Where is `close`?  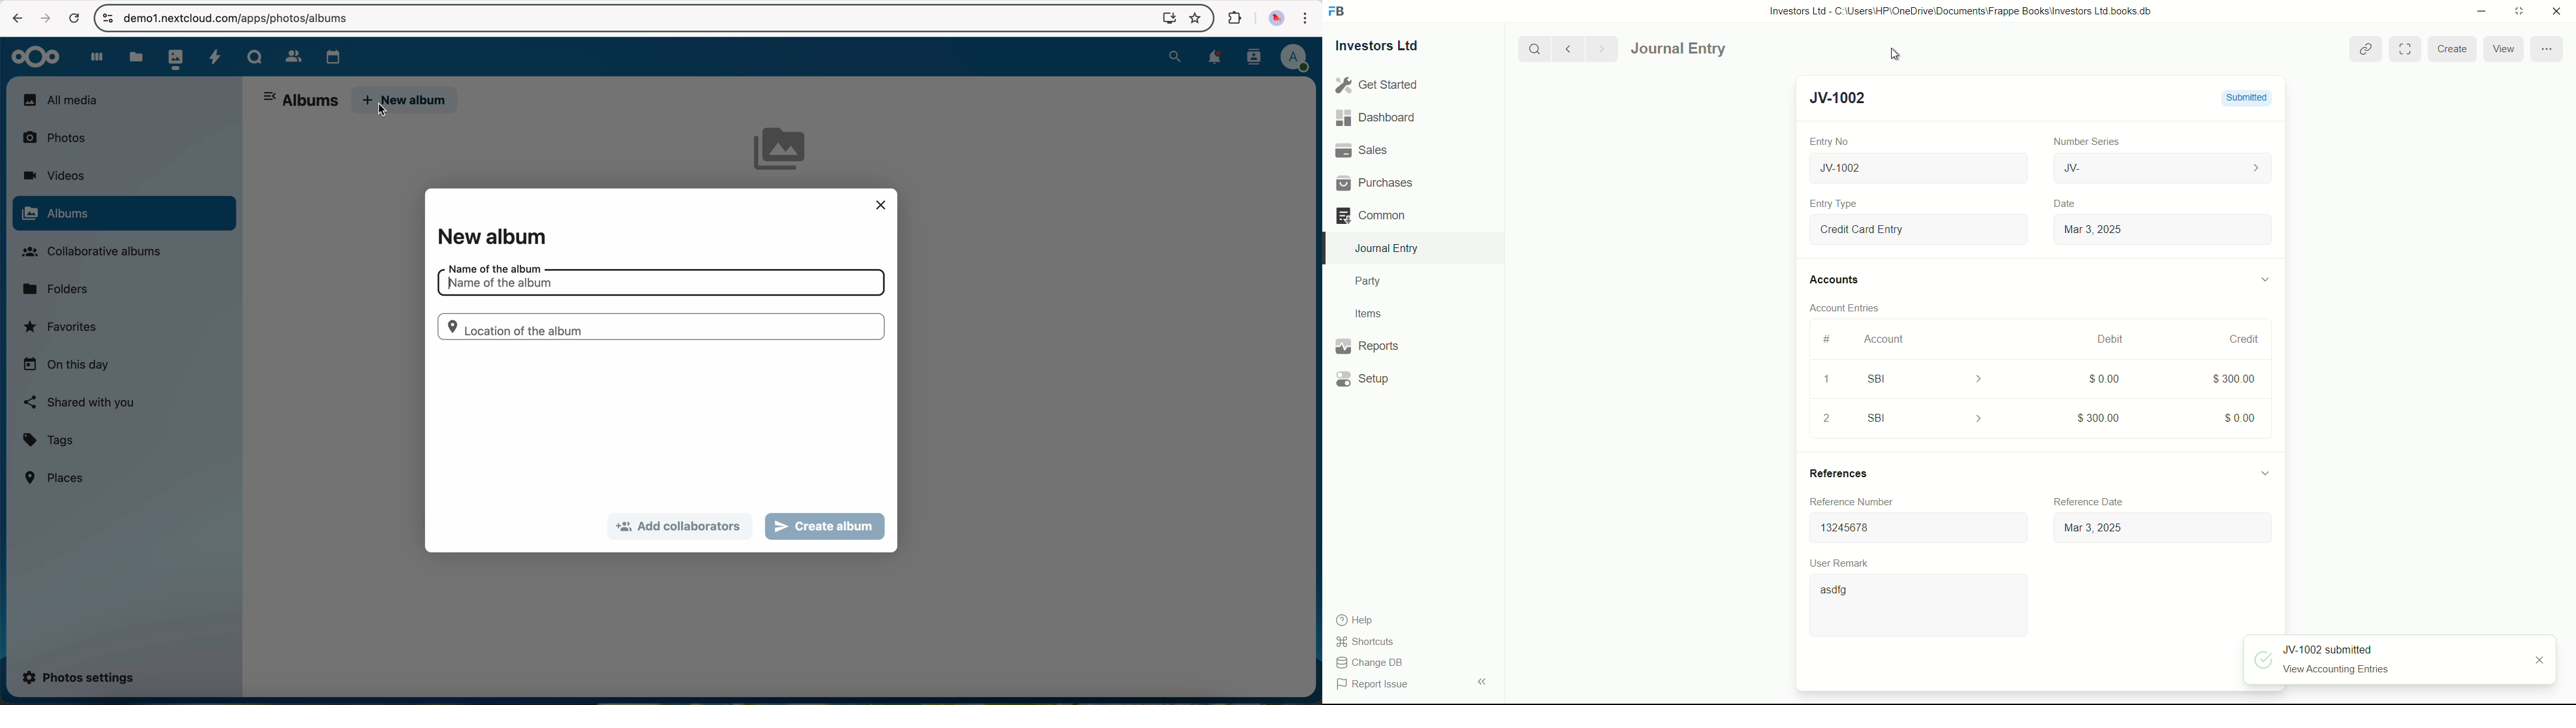 close is located at coordinates (2539, 657).